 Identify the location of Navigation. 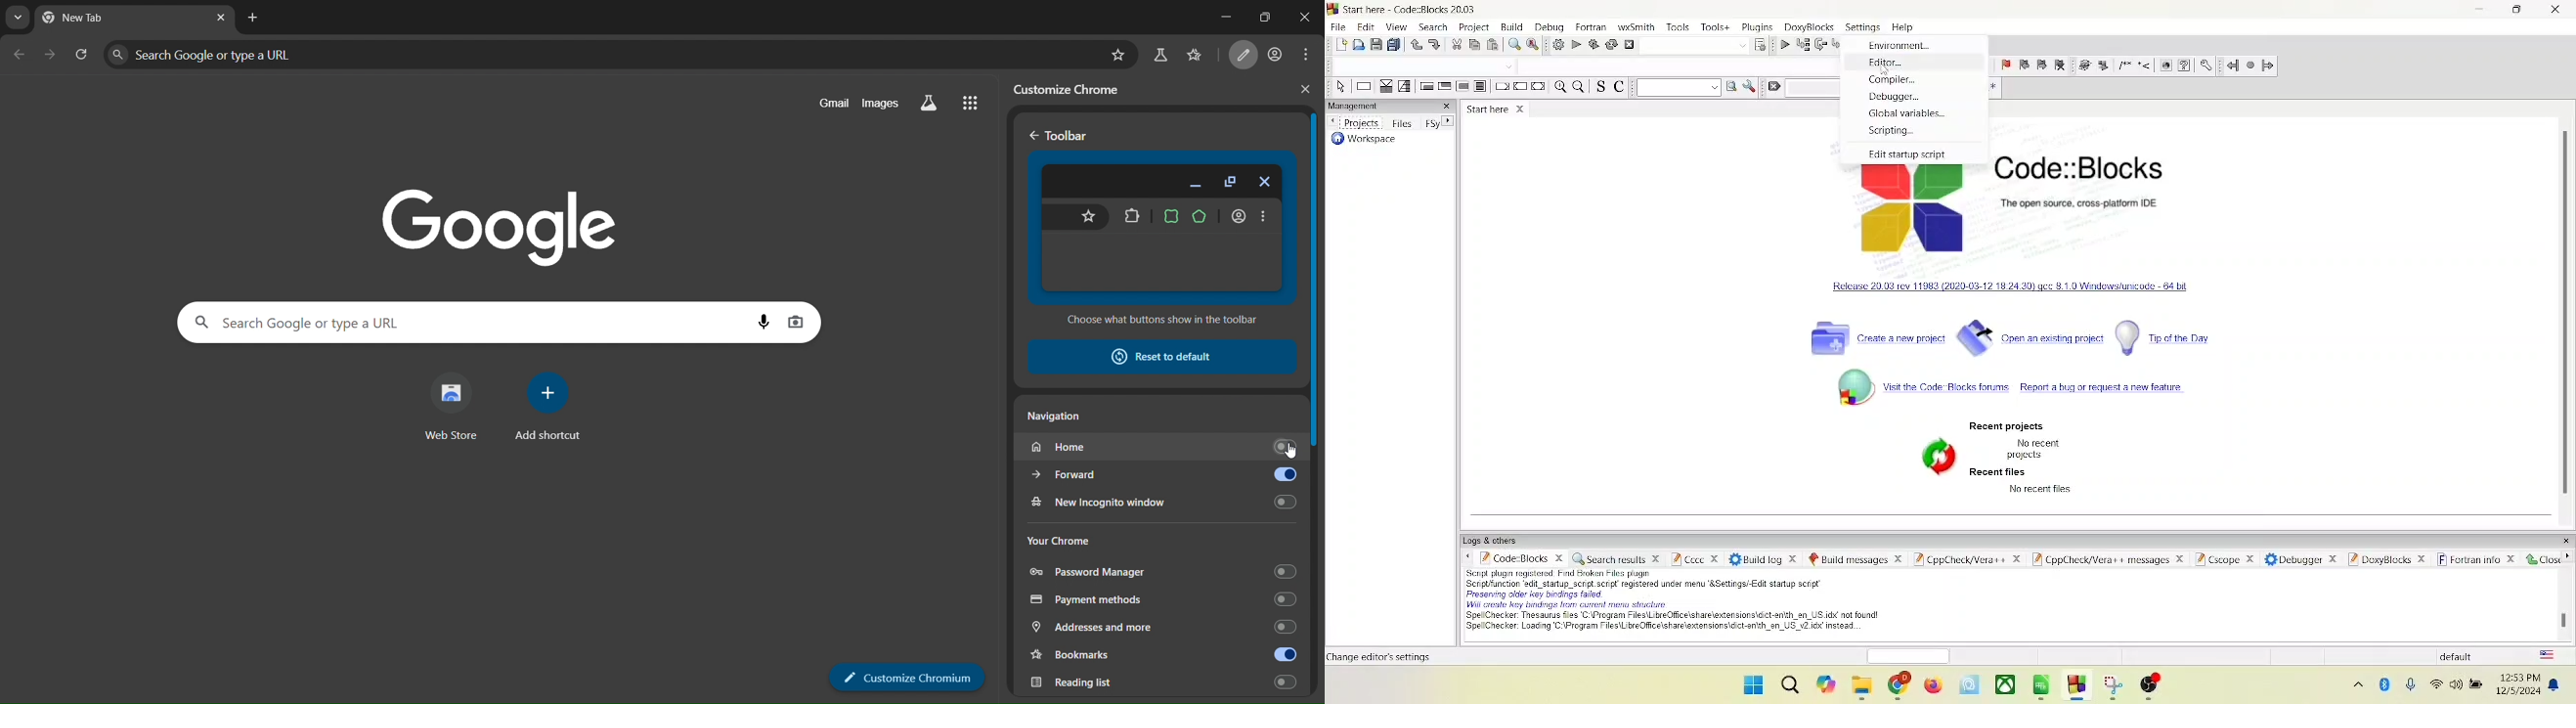
(1060, 418).